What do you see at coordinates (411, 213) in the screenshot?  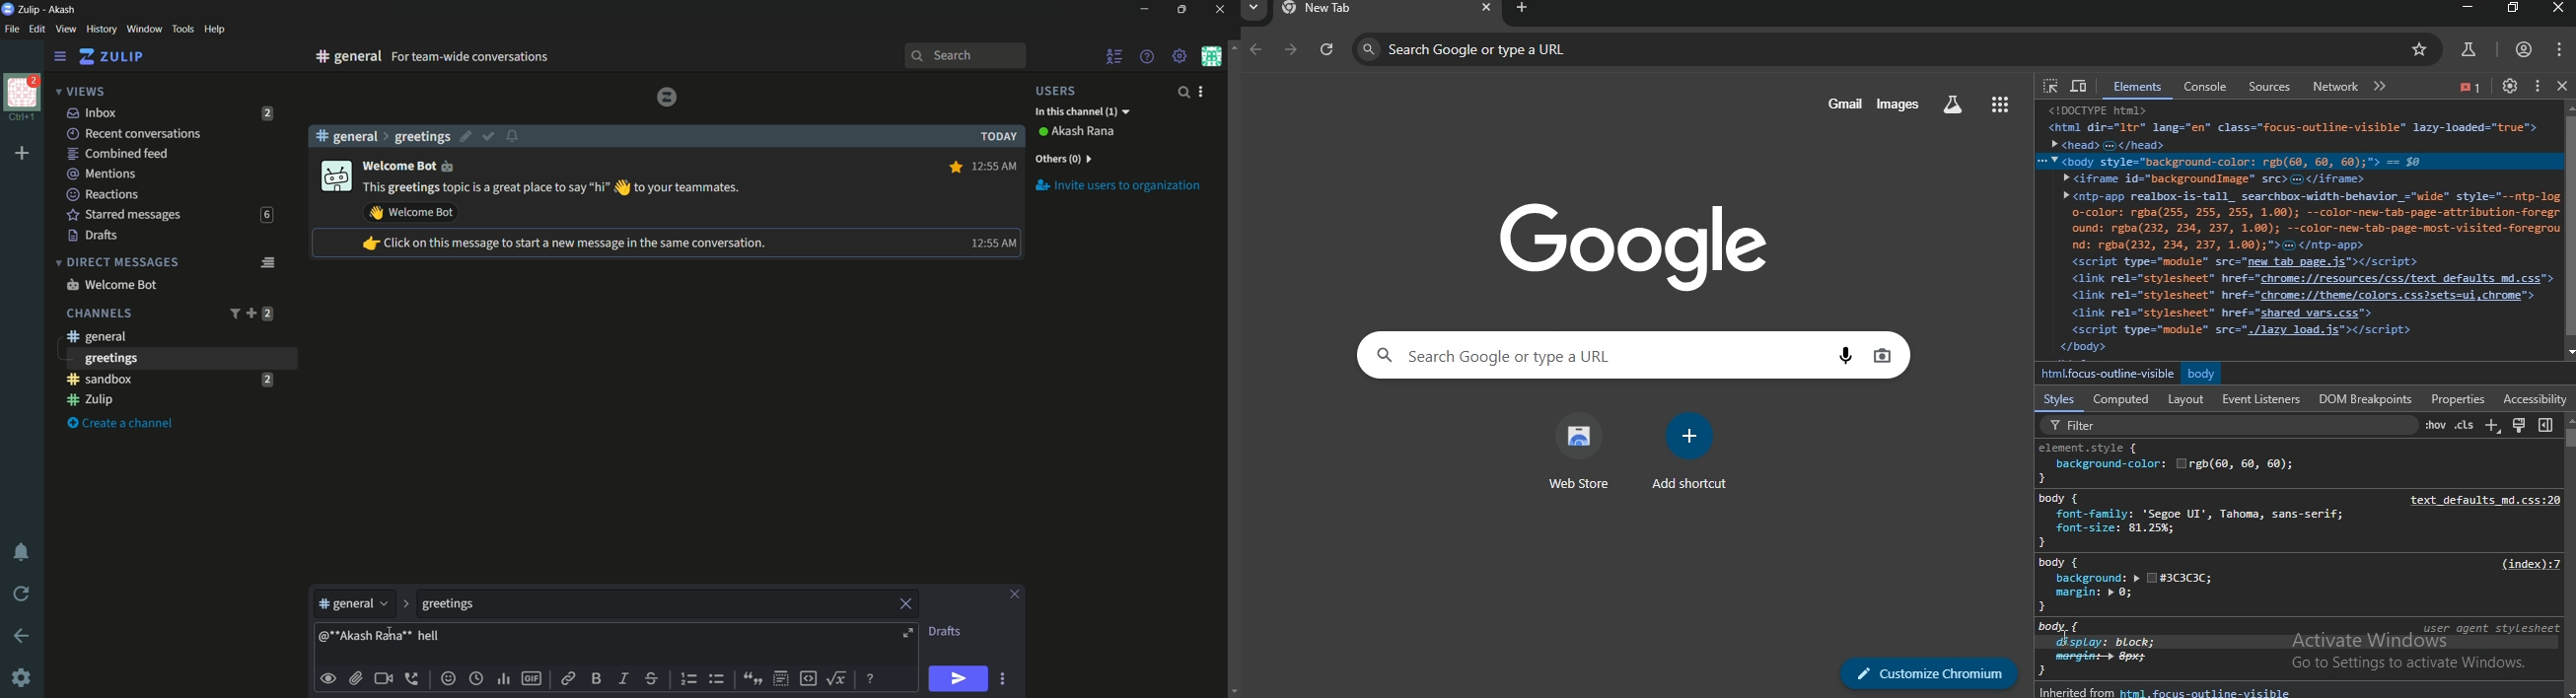 I see `Send wave emoji to welcome bot` at bounding box center [411, 213].